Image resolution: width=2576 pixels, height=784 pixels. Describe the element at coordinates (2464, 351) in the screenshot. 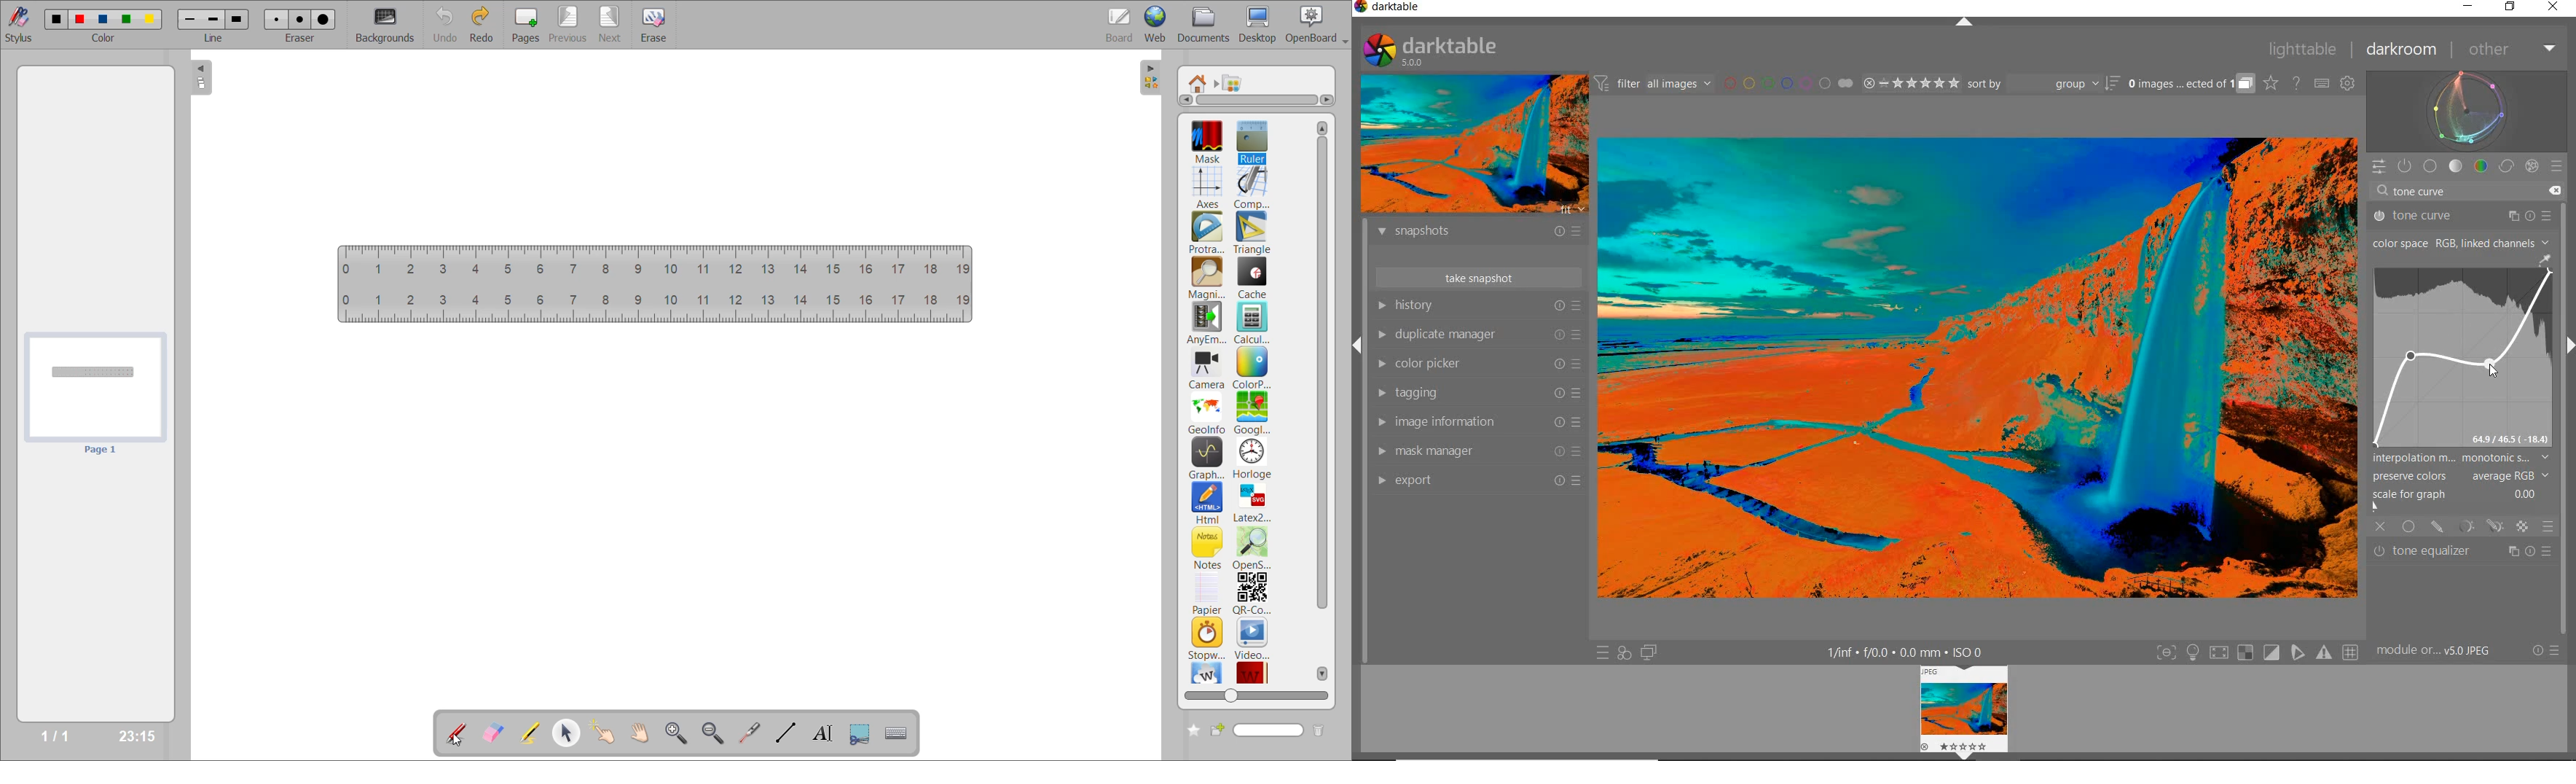

I see `TONE CURVE` at that location.